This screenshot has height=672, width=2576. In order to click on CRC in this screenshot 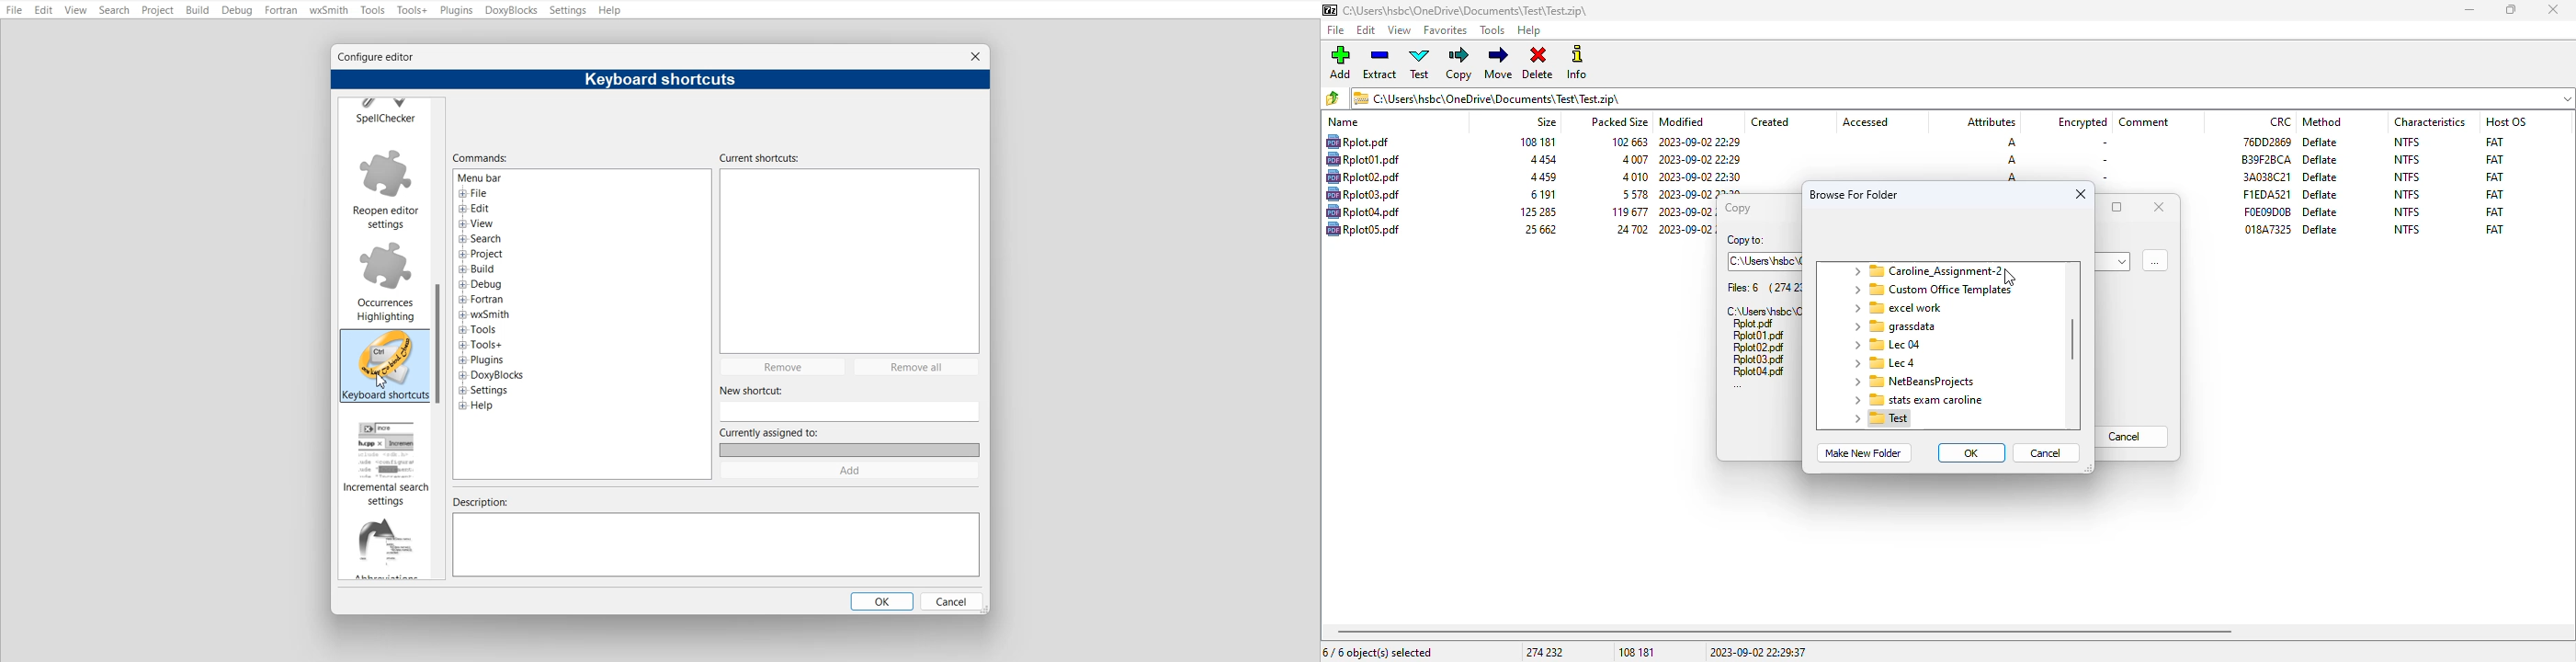, I will do `click(2266, 159)`.